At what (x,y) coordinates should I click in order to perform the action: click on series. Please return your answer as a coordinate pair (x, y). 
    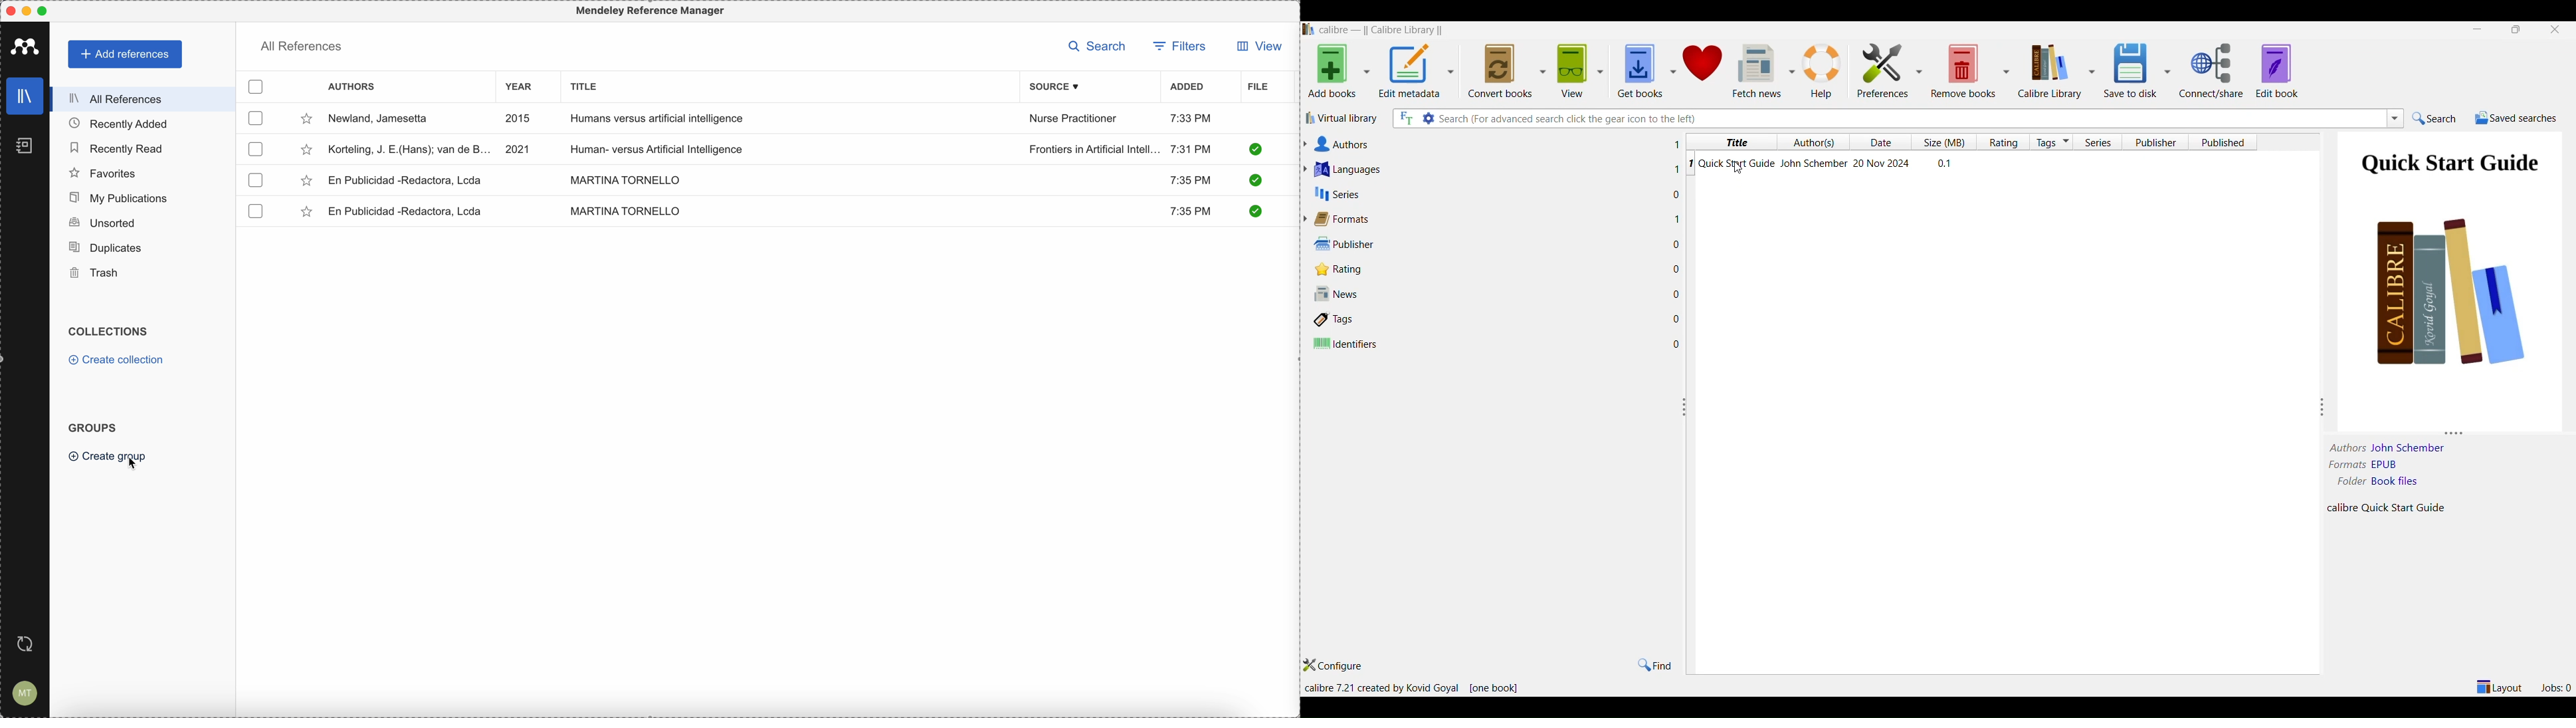
    Looking at the image, I should click on (2103, 142).